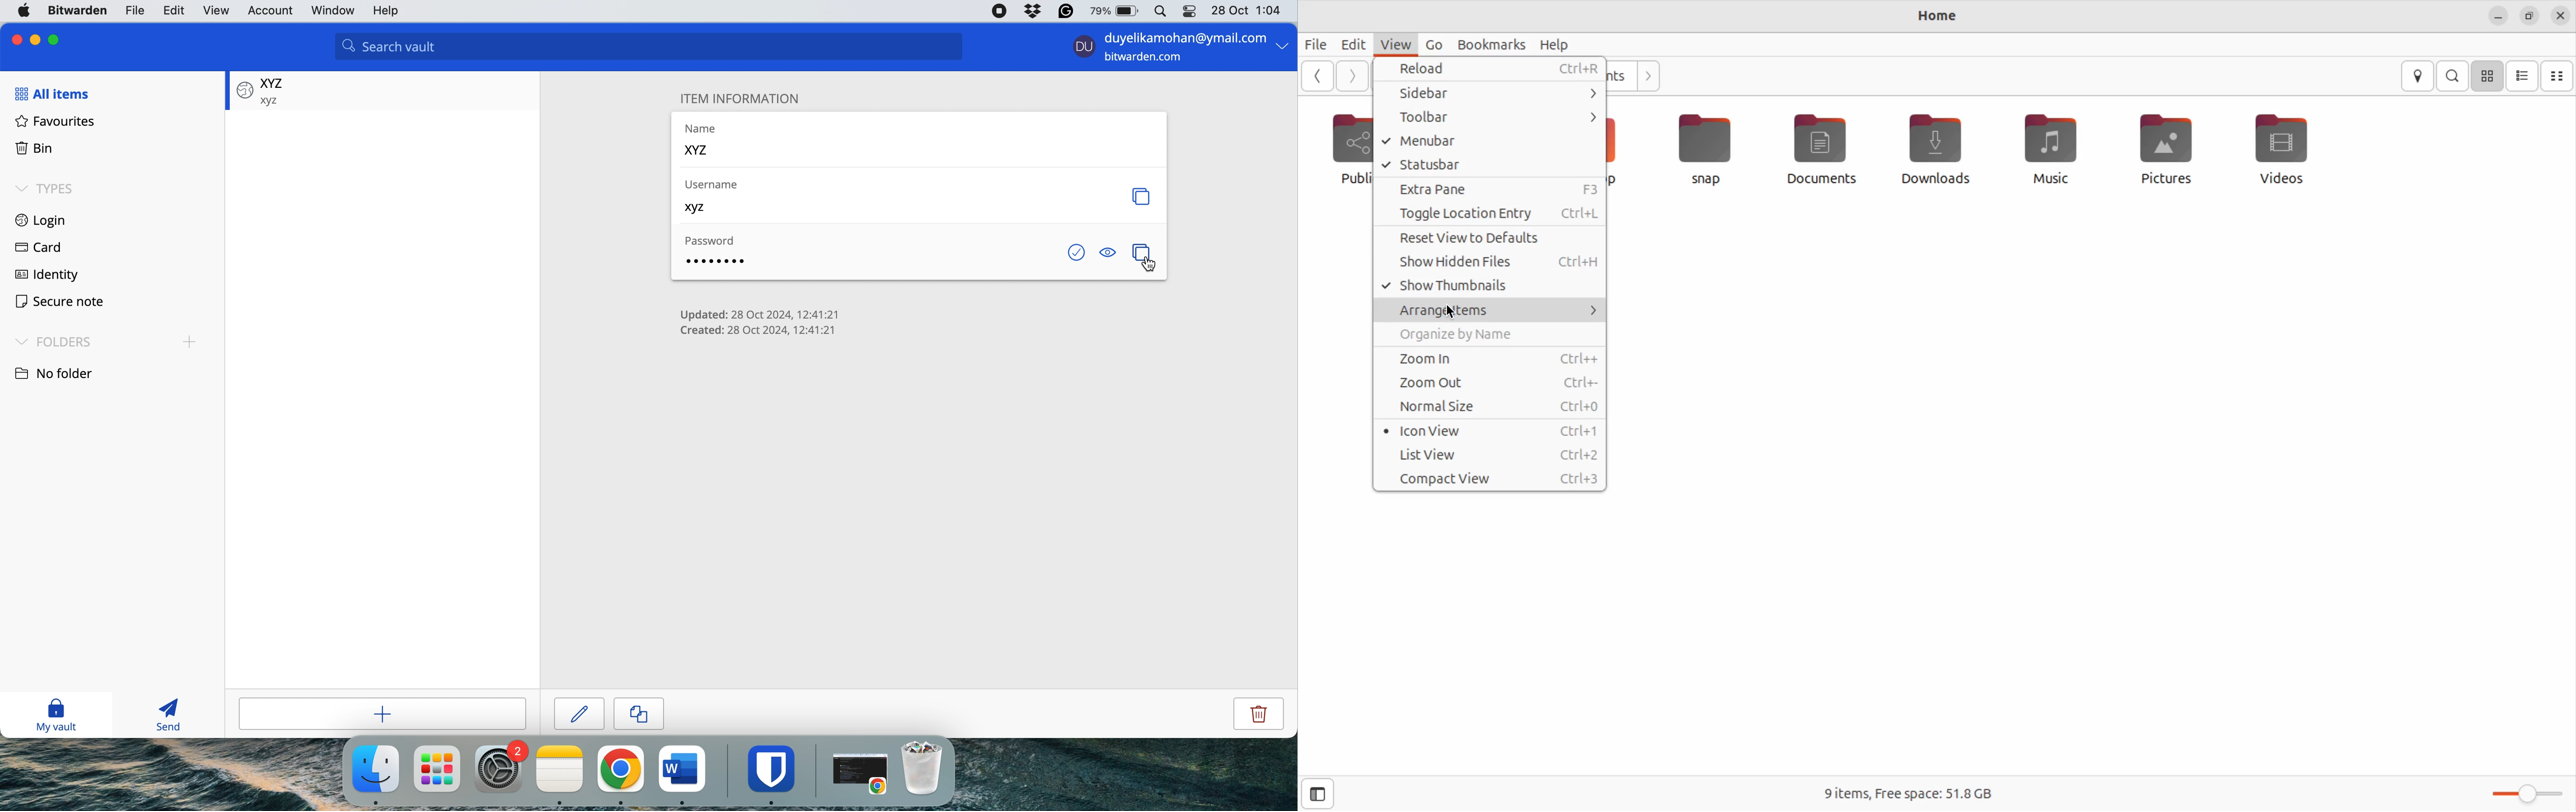  I want to click on grammarly, so click(1065, 11).